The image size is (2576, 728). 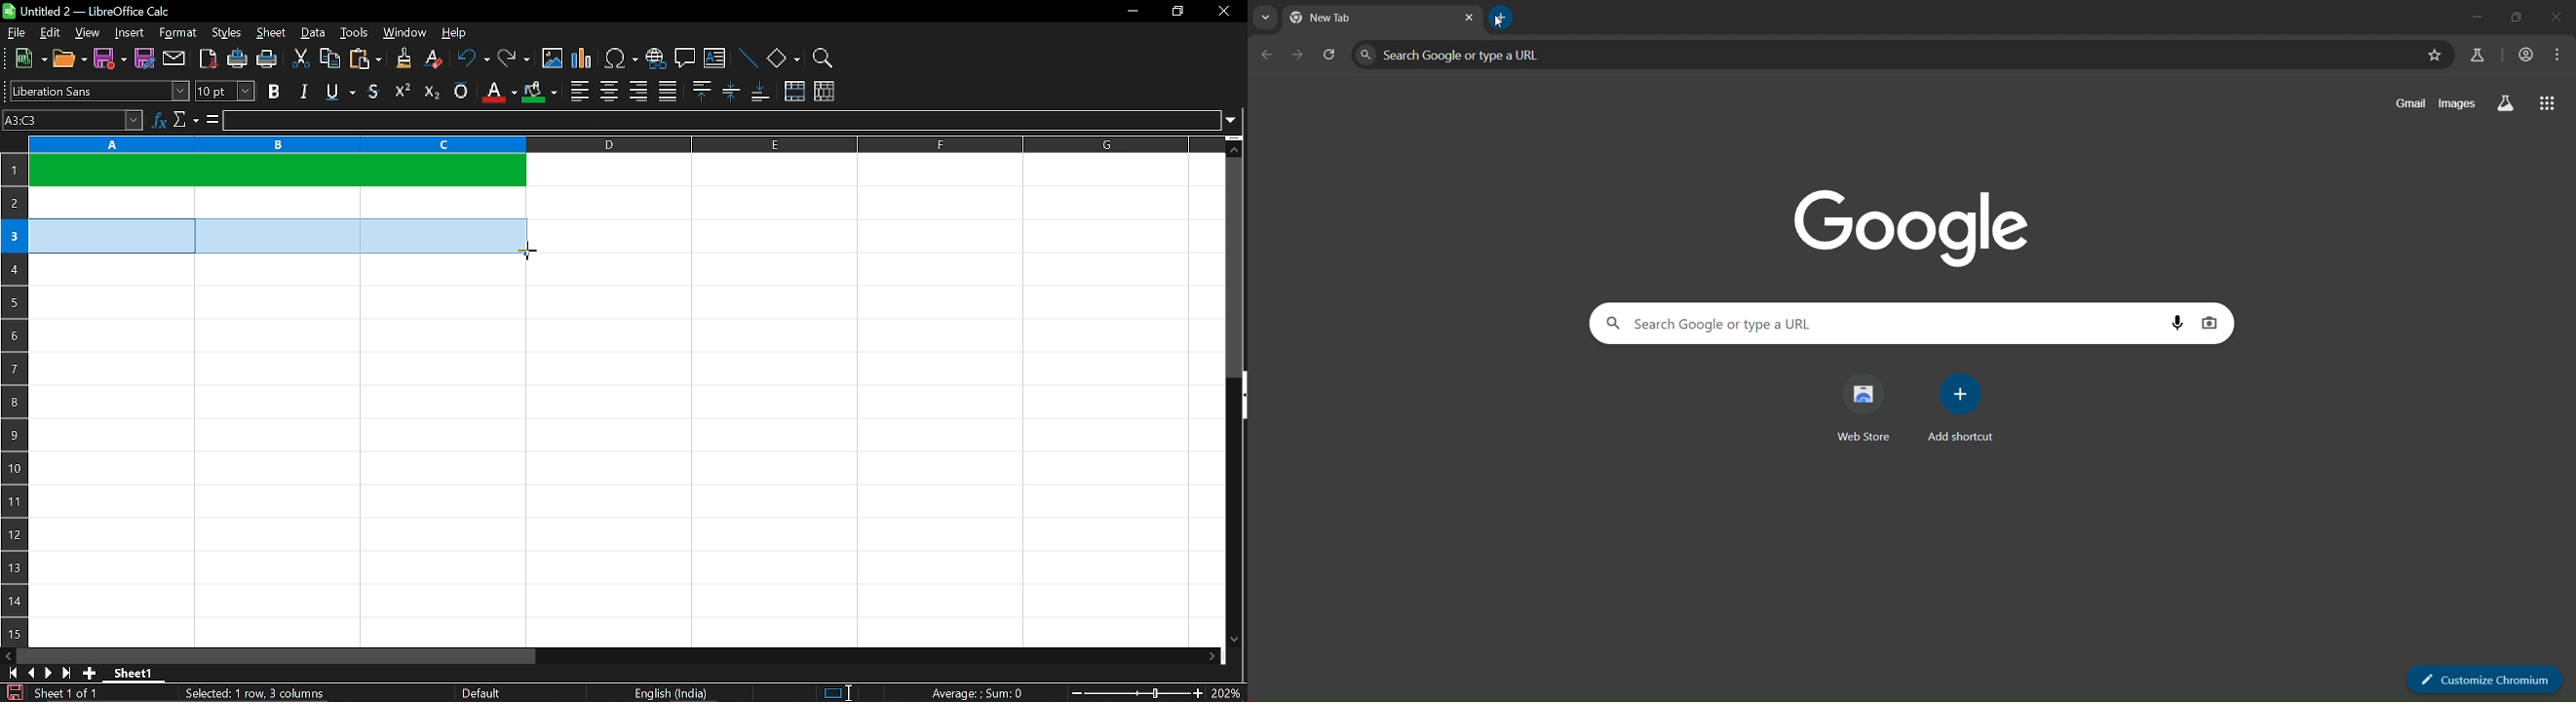 I want to click on cut, so click(x=302, y=58).